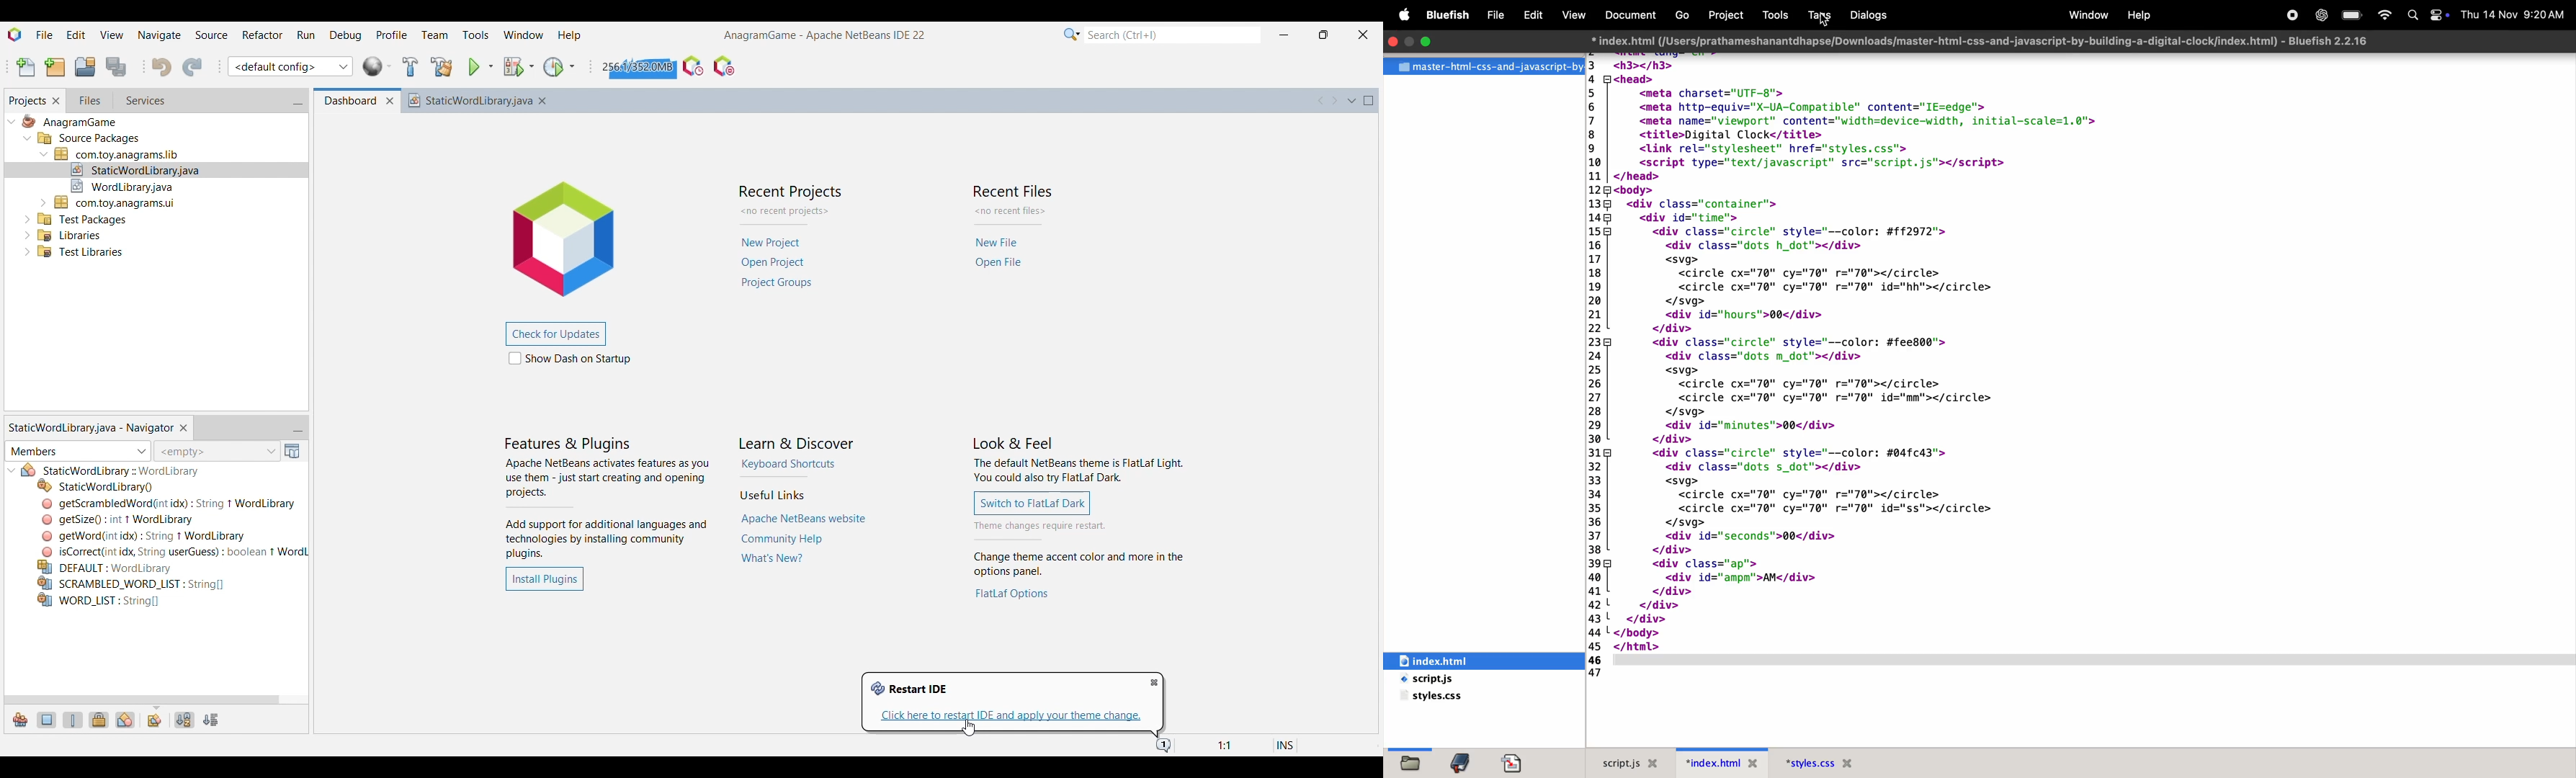 The height and width of the screenshot is (784, 2576). Describe the element at coordinates (481, 100) in the screenshot. I see `StaticWordLibraryjava X` at that location.